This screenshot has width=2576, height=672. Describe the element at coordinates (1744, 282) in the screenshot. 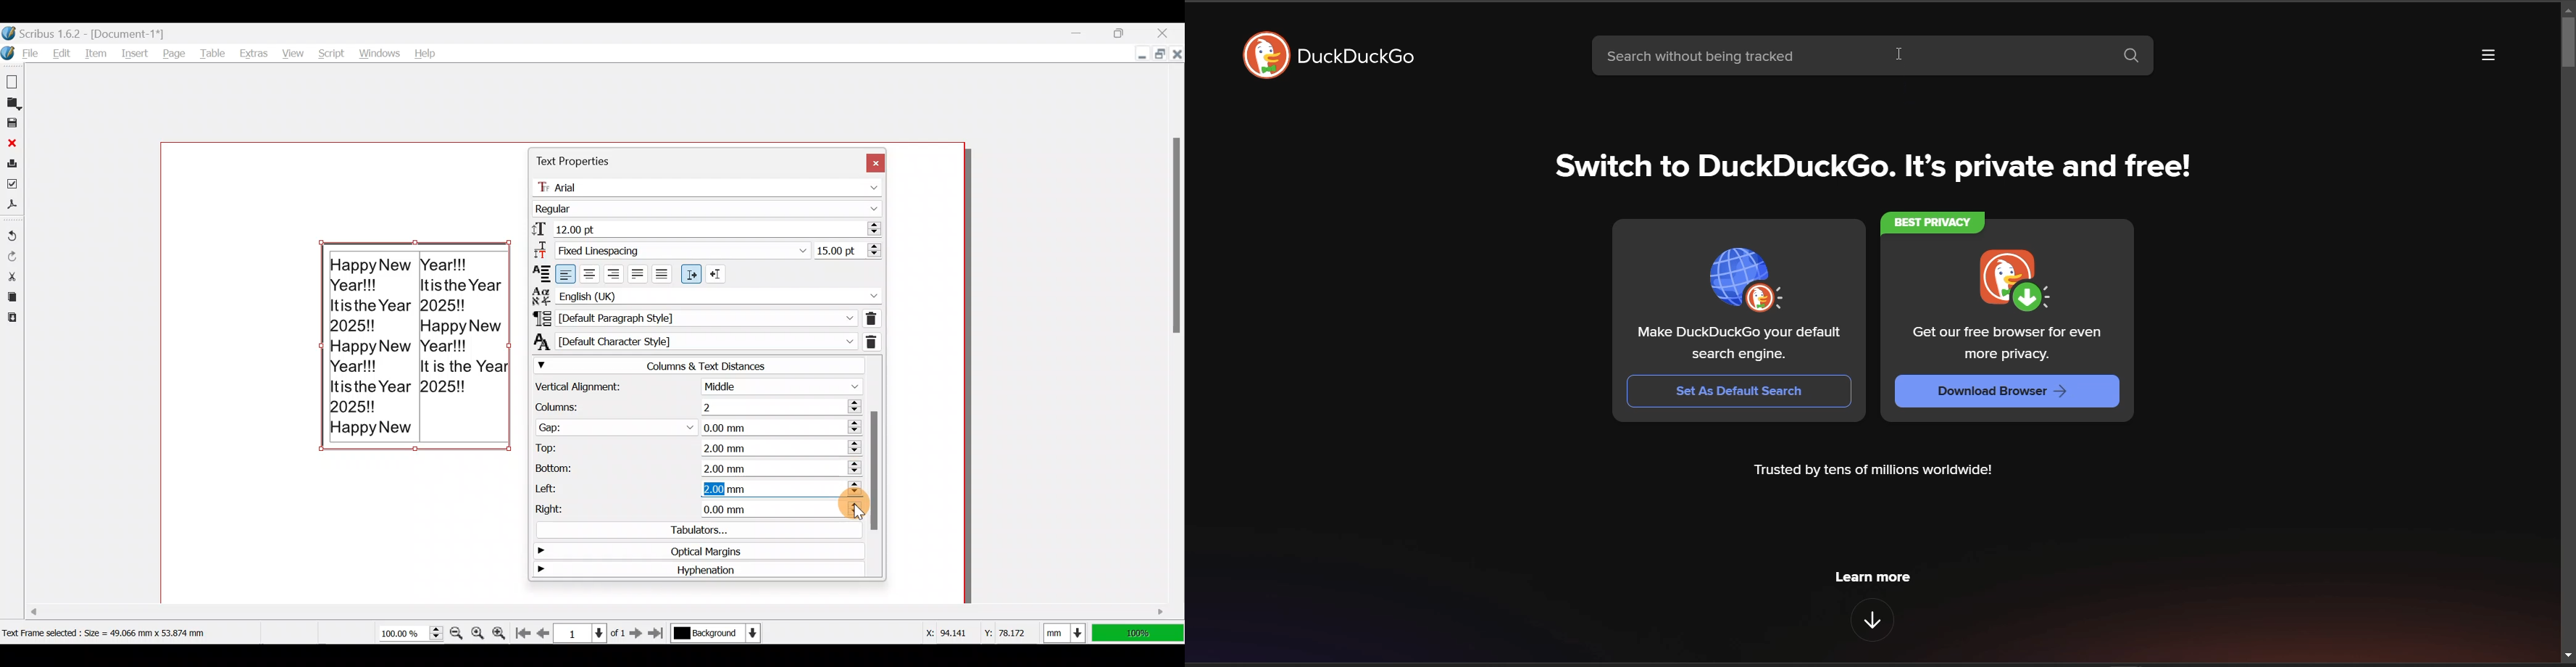

I see `icon` at that location.